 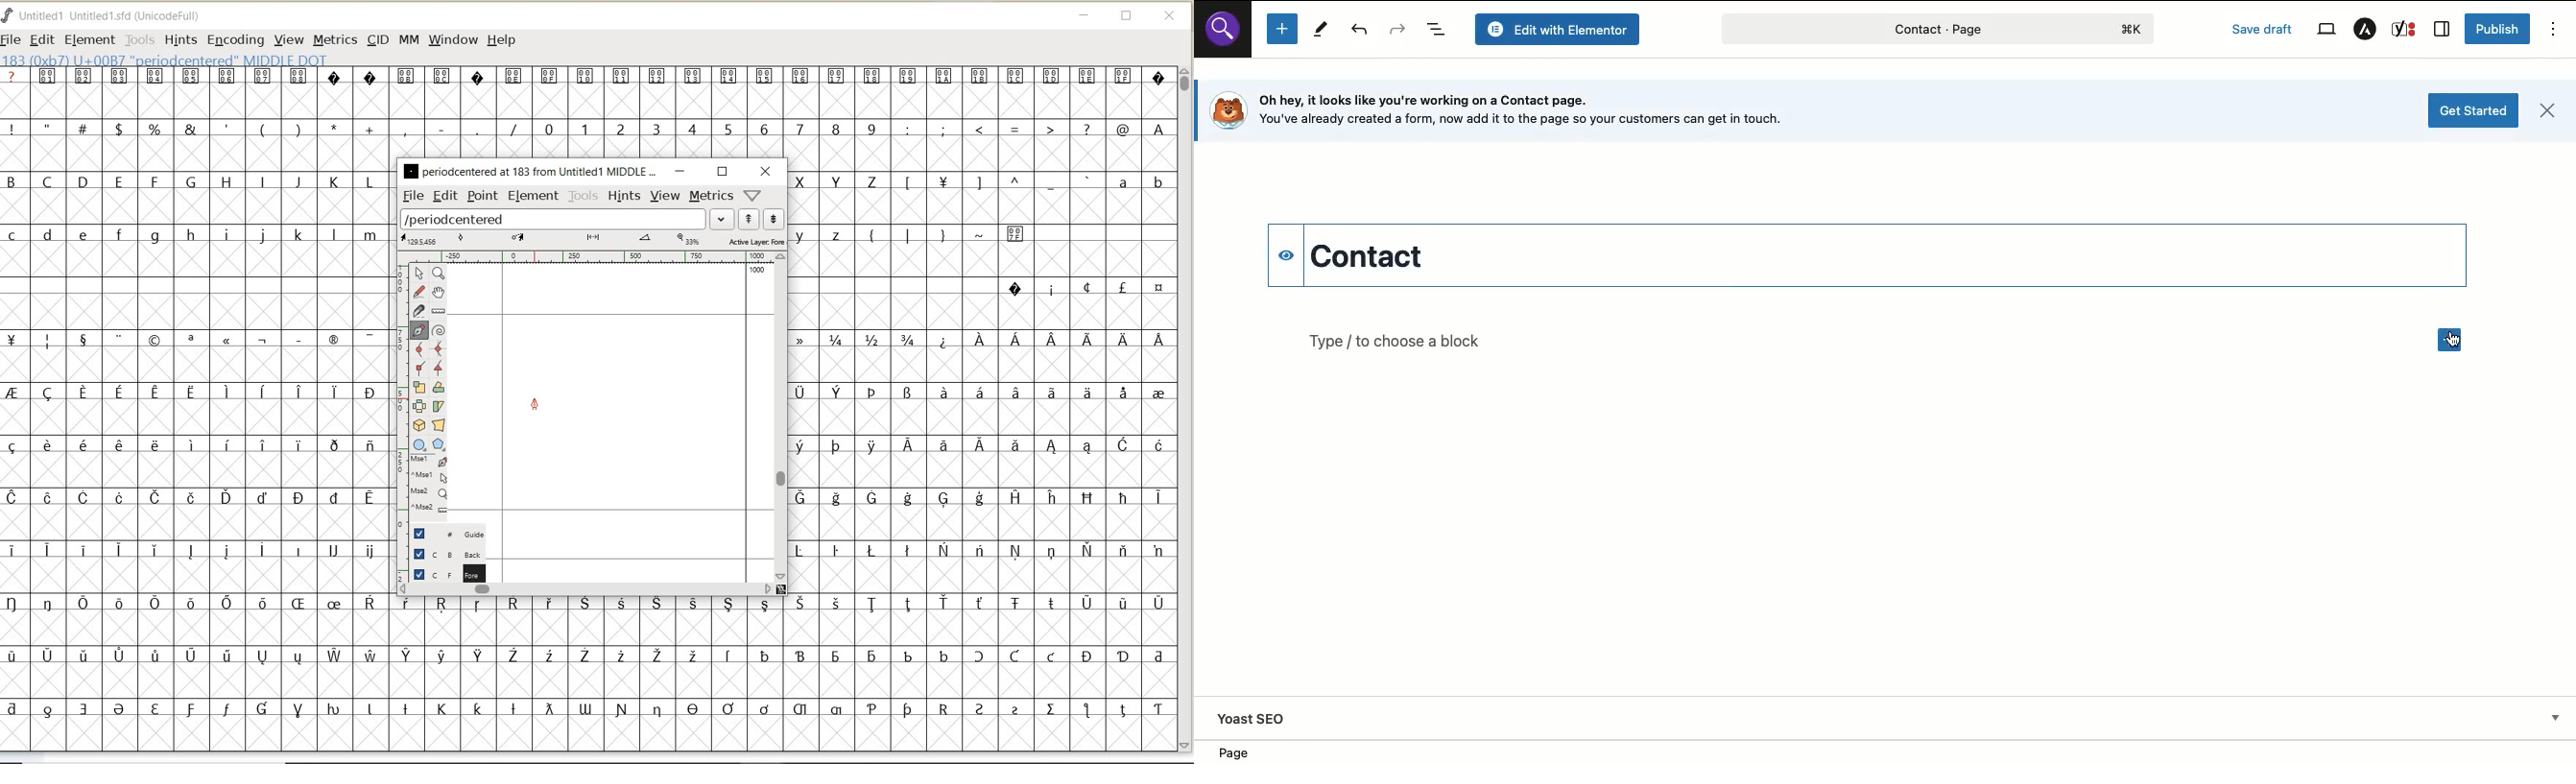 I want to click on MINIMIZE, so click(x=1085, y=18).